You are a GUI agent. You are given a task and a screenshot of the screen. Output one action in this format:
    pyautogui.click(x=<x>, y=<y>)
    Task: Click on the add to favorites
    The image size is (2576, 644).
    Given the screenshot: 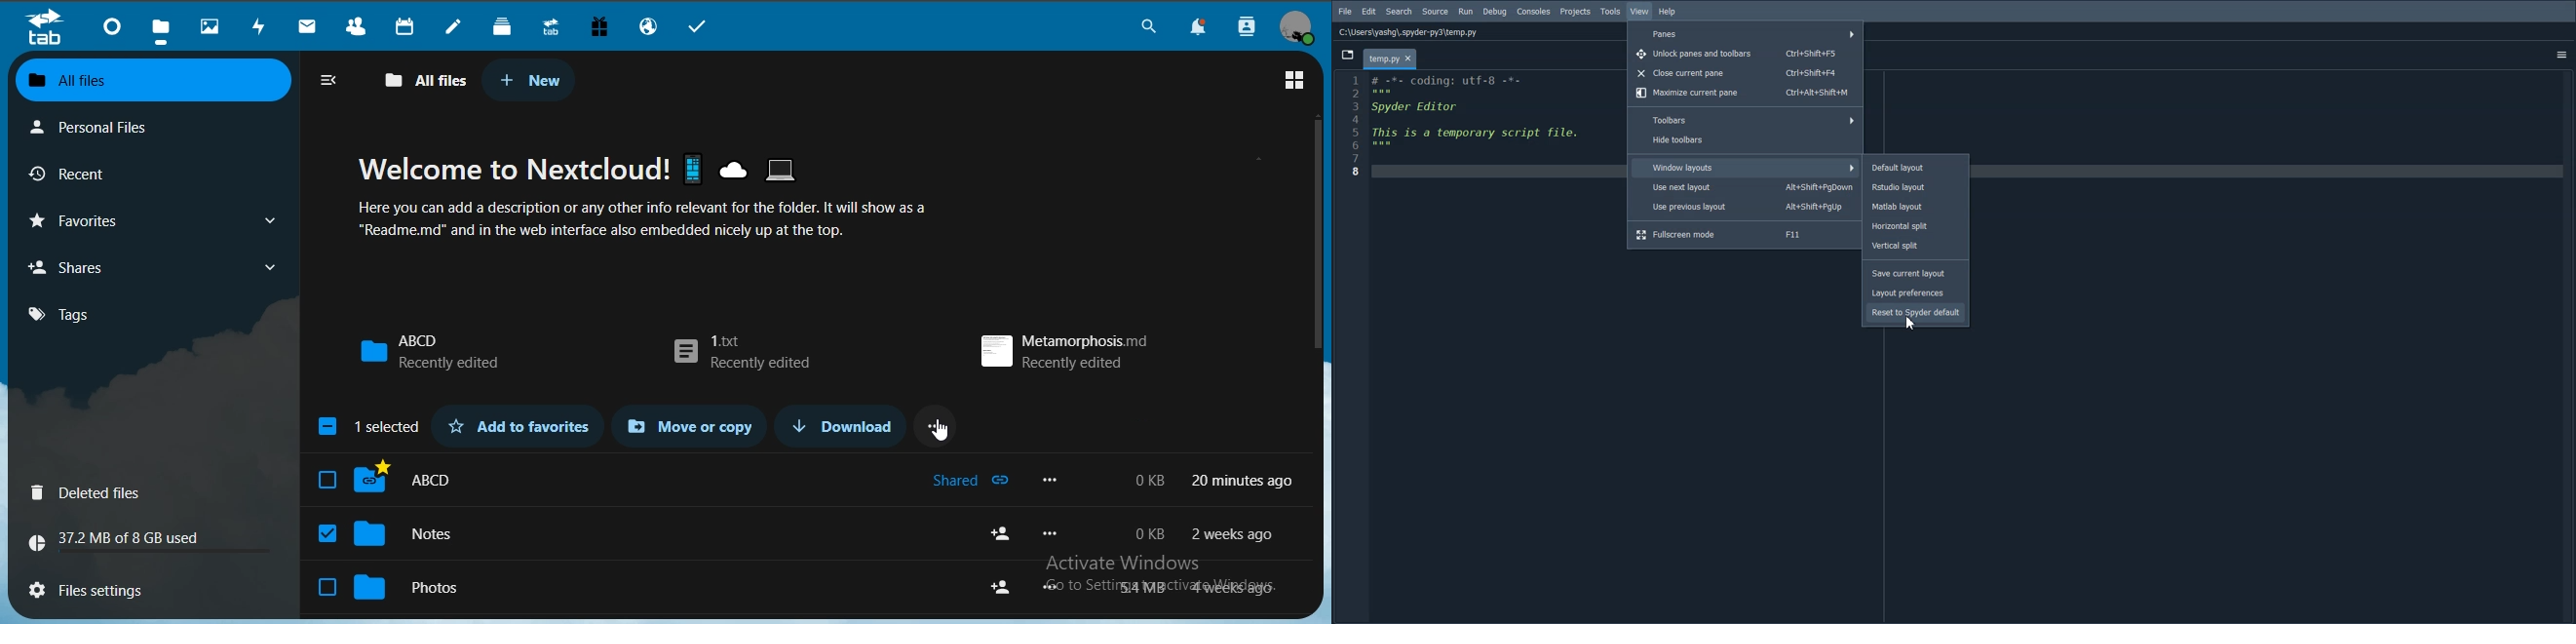 What is the action you would take?
    pyautogui.click(x=520, y=426)
    